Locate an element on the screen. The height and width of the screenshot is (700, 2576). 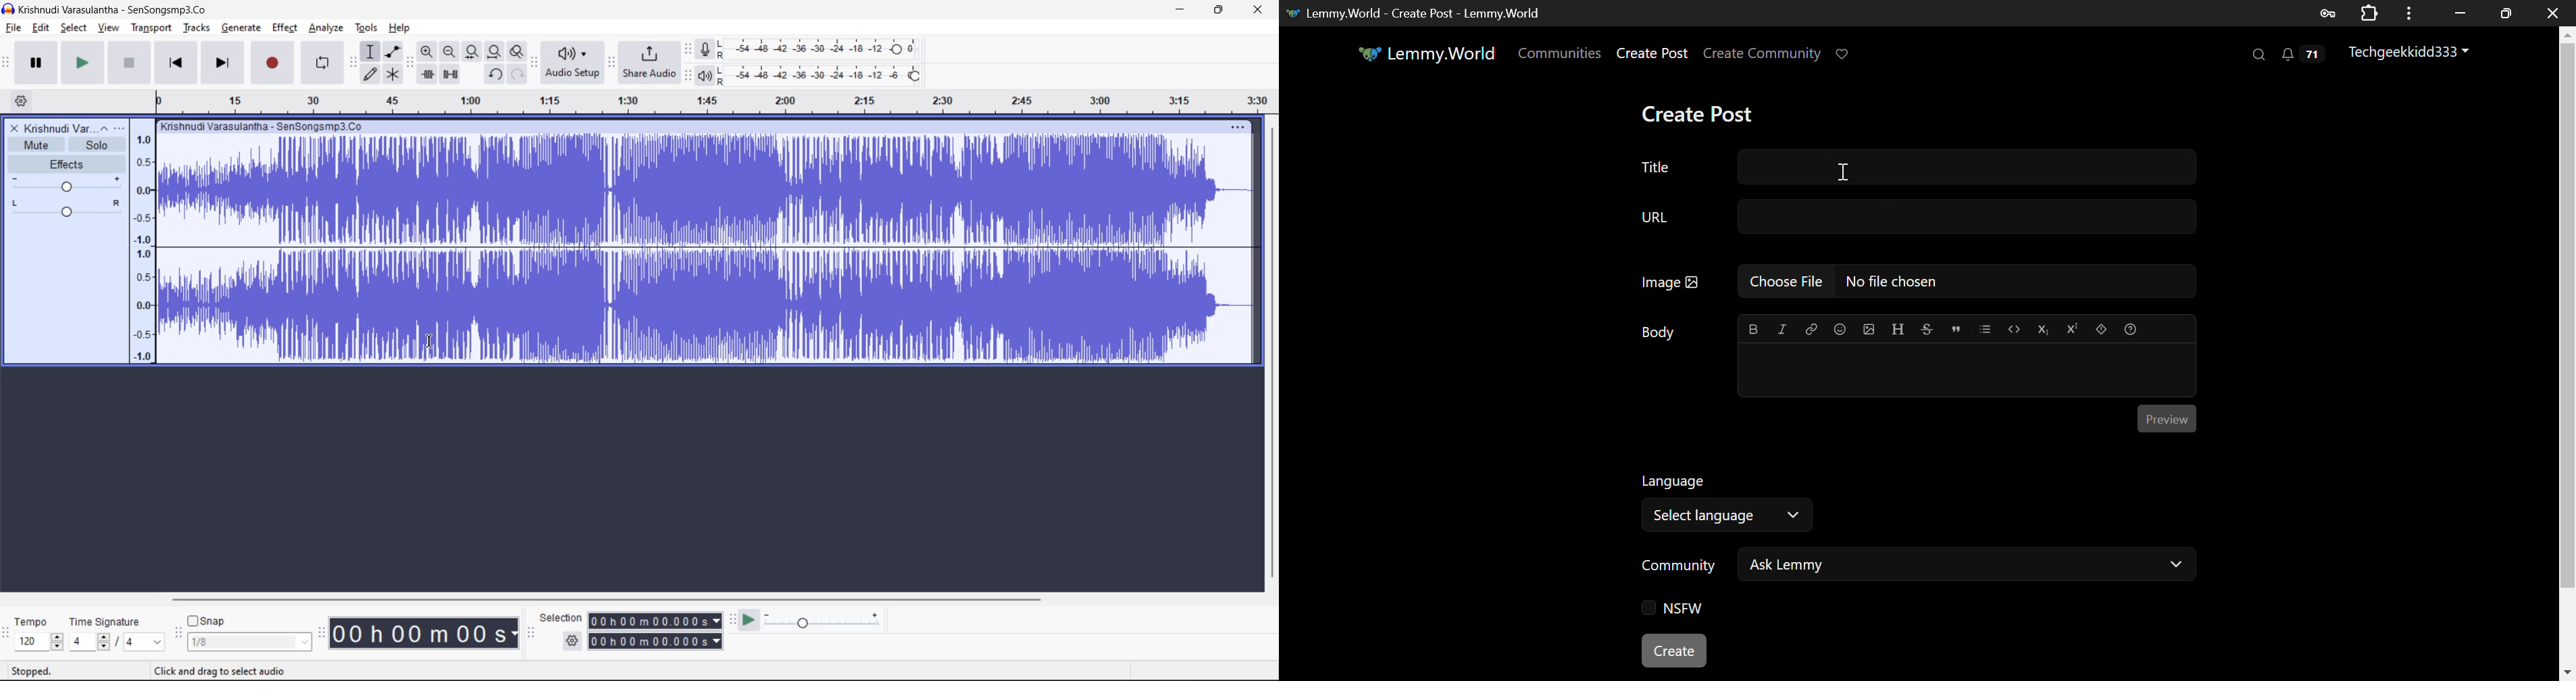
view is located at coordinates (111, 28).